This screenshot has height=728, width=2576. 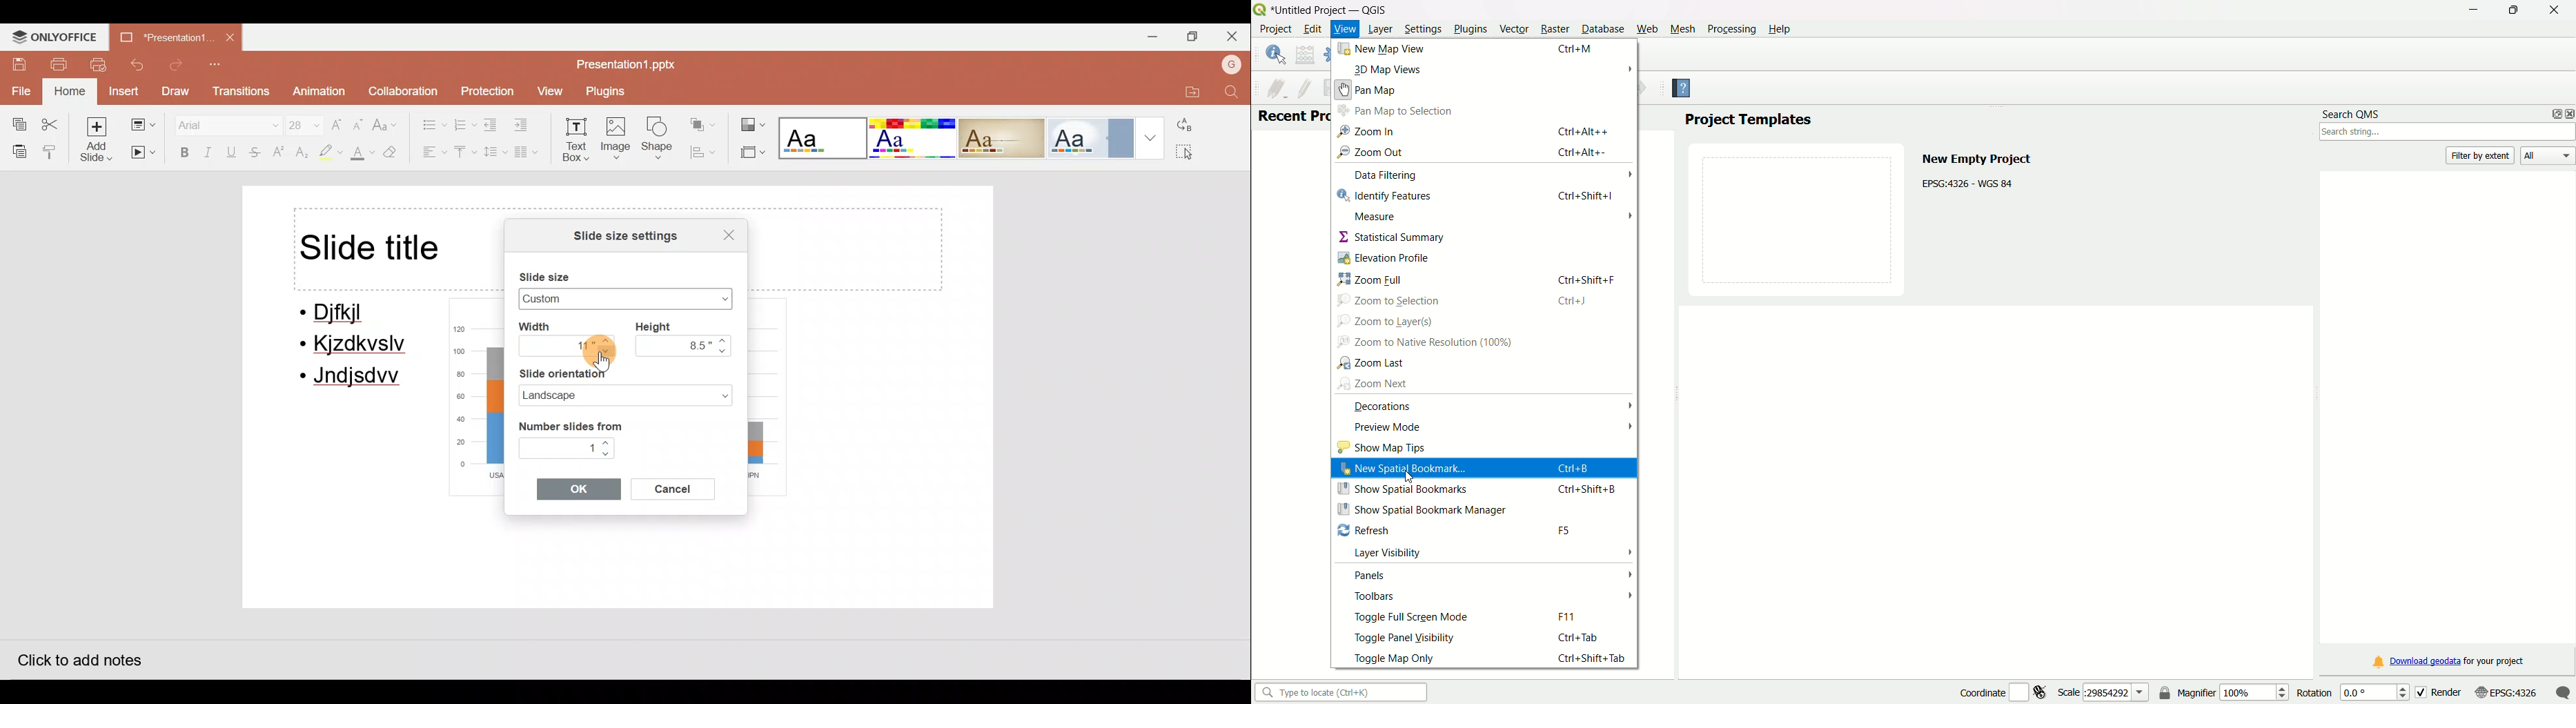 What do you see at coordinates (1626, 216) in the screenshot?
I see `arrow` at bounding box center [1626, 216].